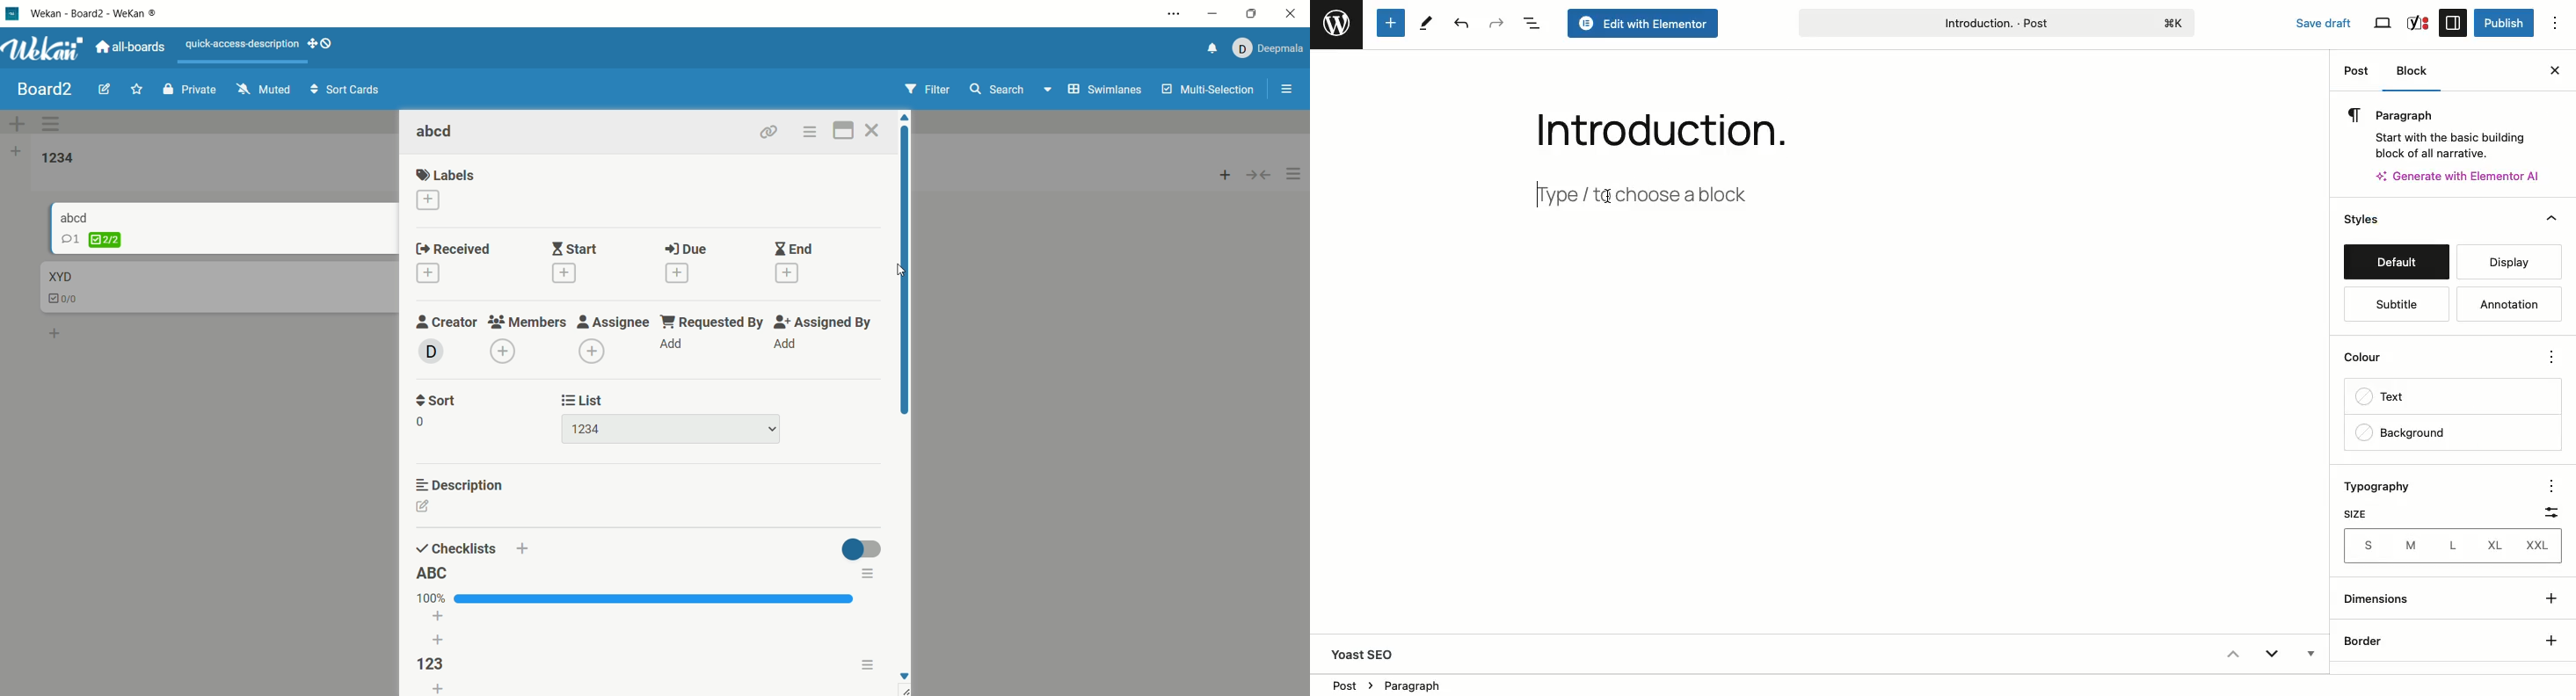  I want to click on Add new block, so click(1389, 24).